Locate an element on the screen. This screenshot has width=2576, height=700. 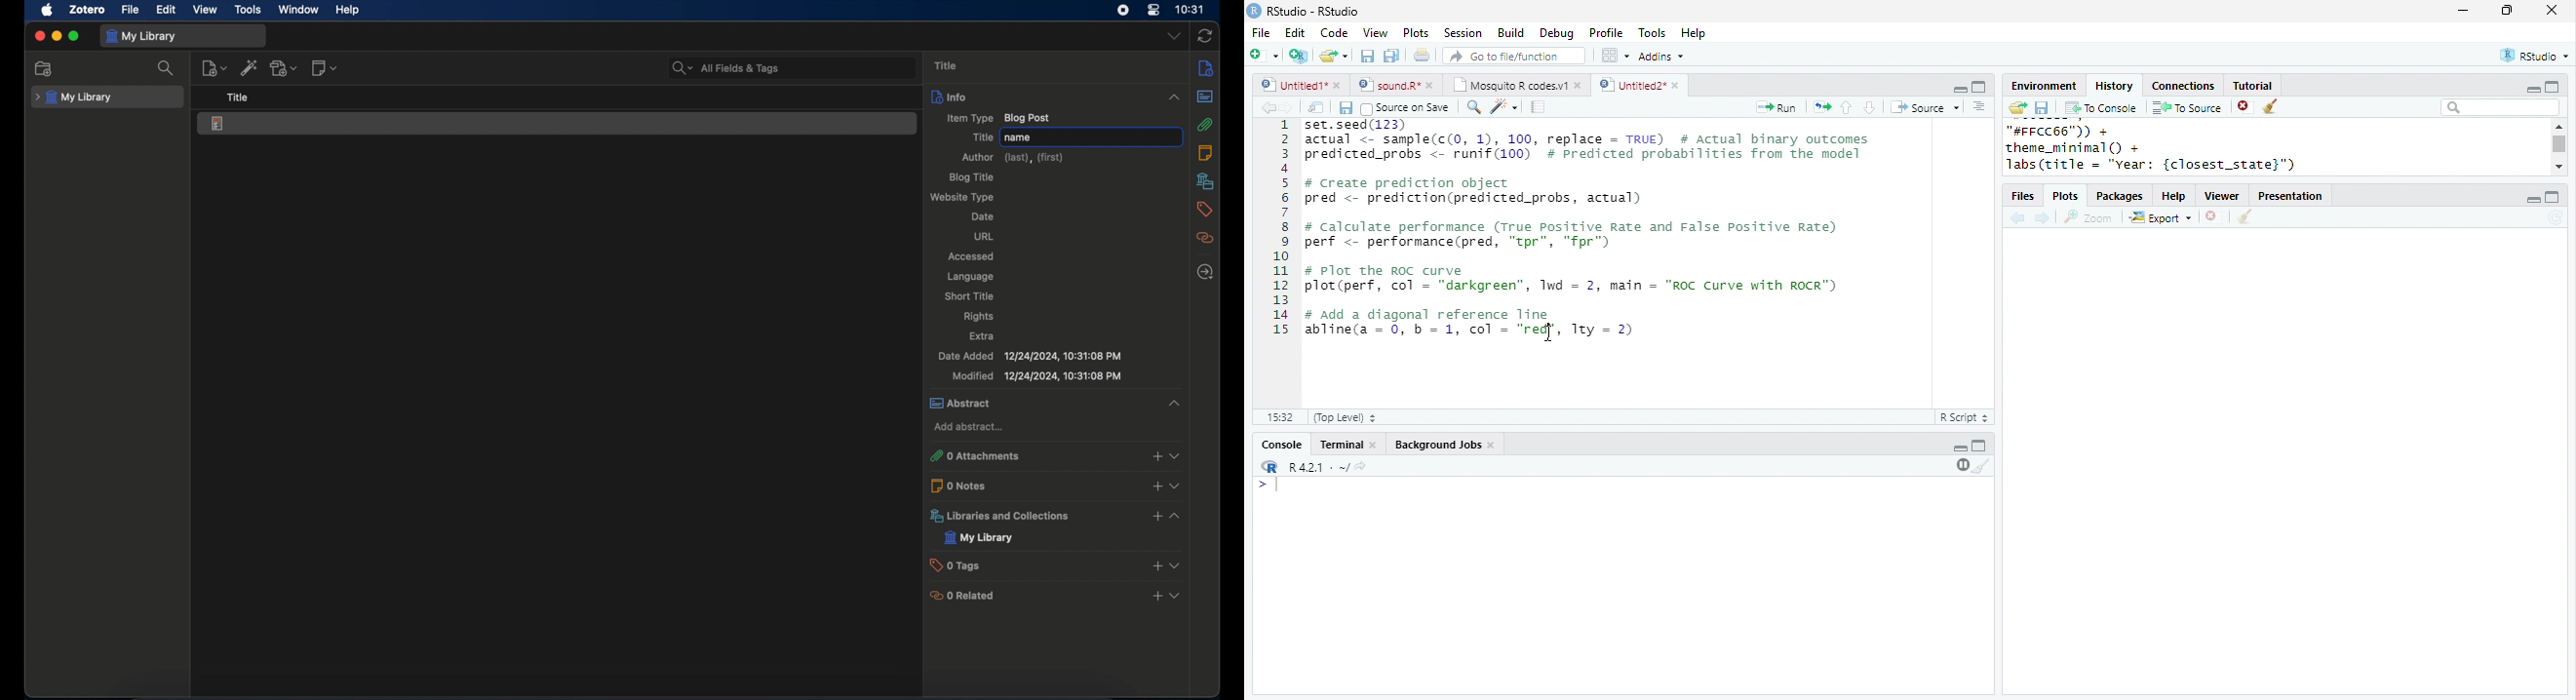
terminal is located at coordinates (1339, 446).